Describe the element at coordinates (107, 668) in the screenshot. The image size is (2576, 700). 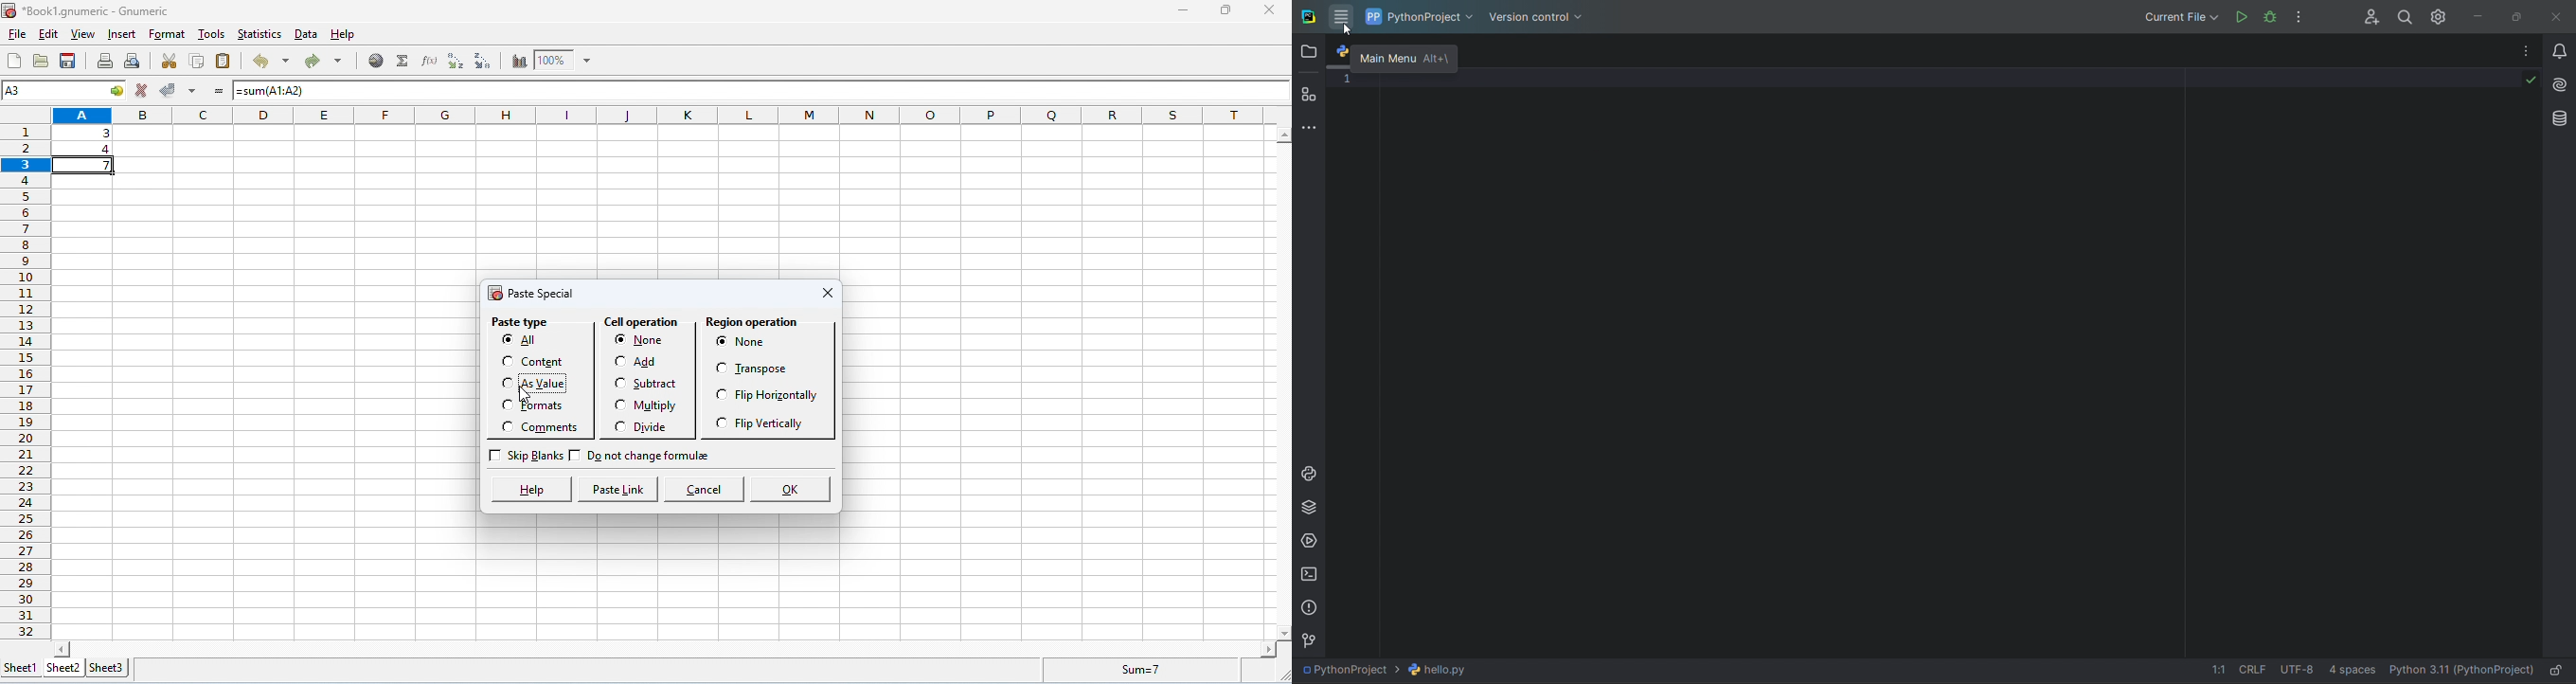
I see `sheet 3` at that location.